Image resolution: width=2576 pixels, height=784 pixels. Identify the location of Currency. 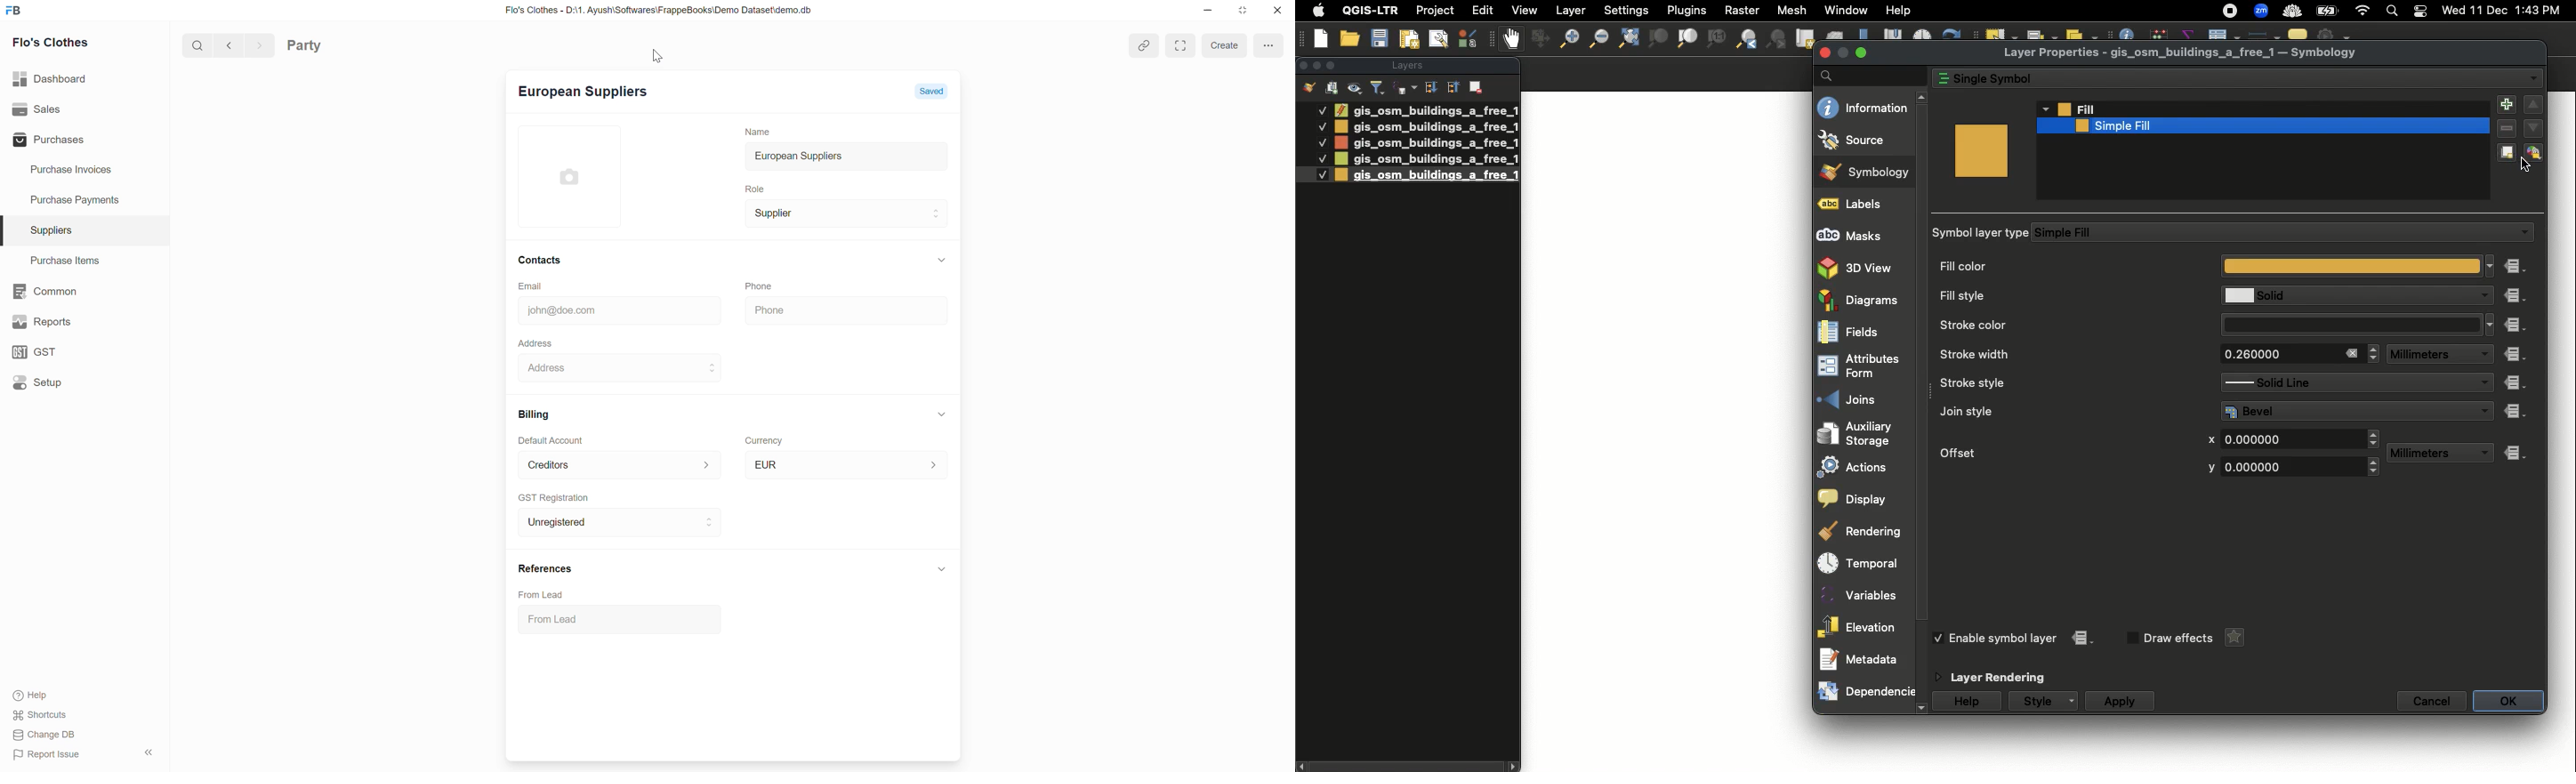
(761, 439).